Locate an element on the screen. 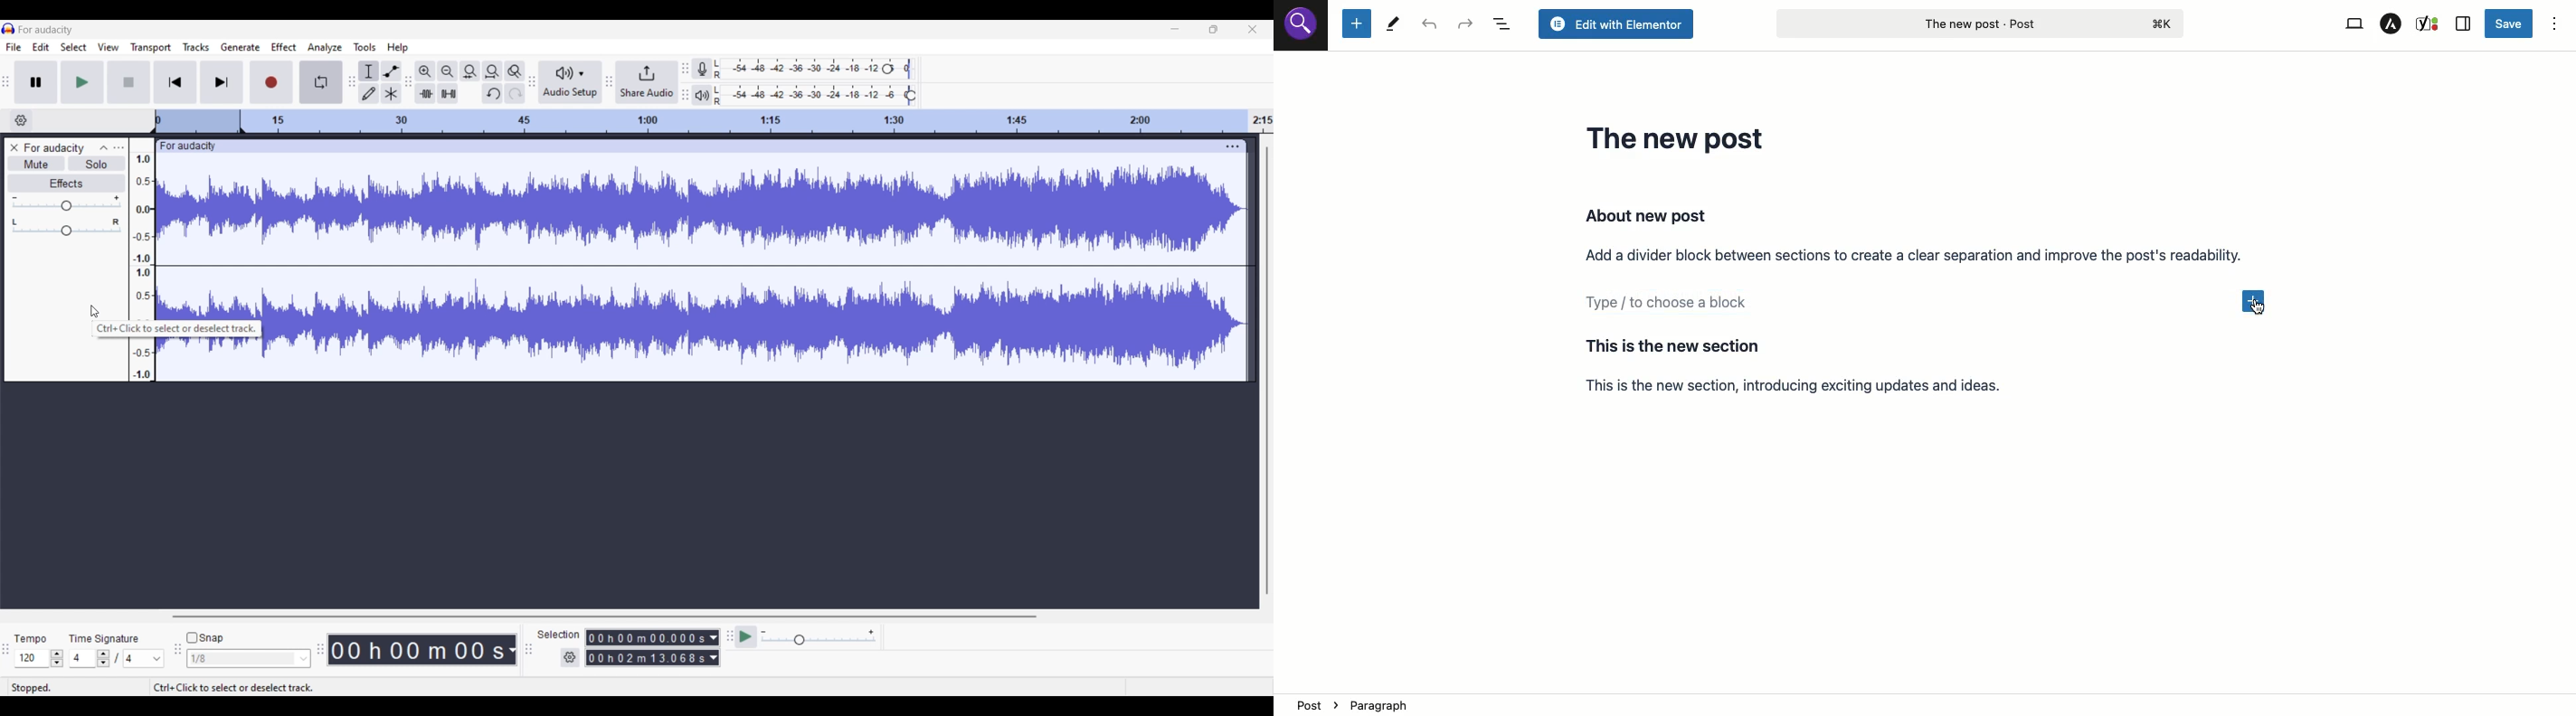 The height and width of the screenshot is (728, 2576). Save is located at coordinates (2510, 23).